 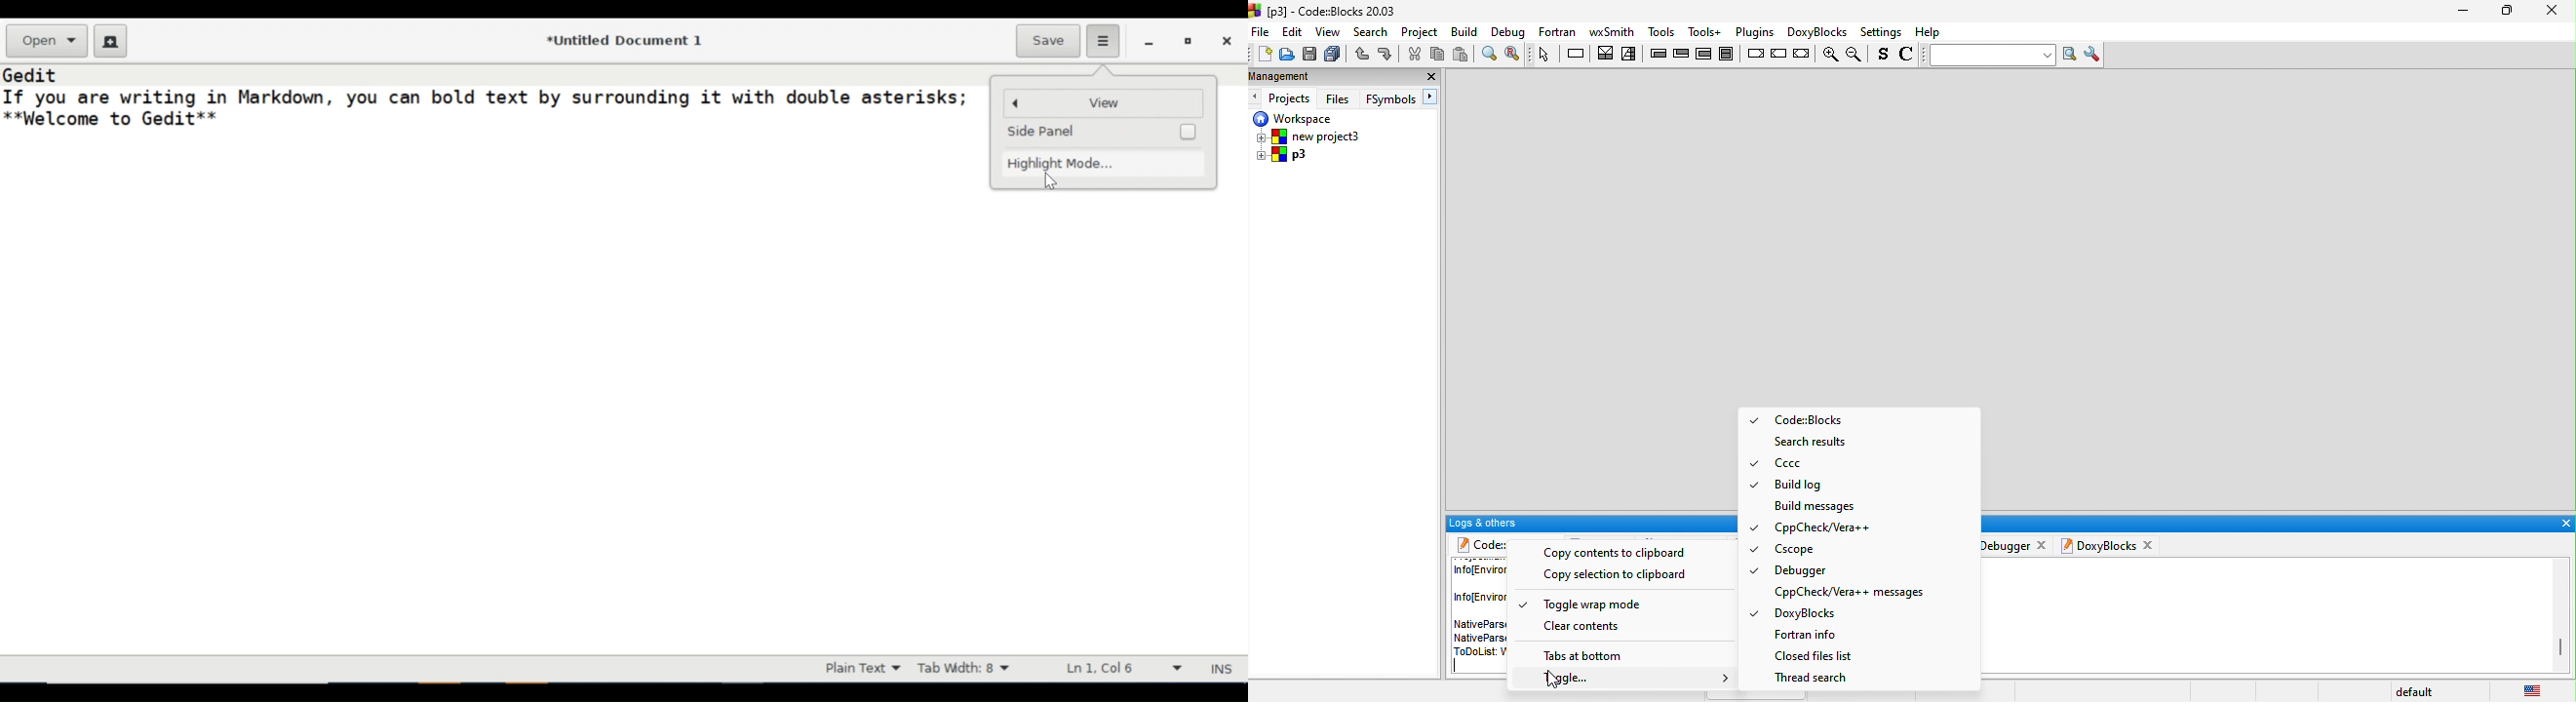 What do you see at coordinates (1884, 56) in the screenshot?
I see `toggle source` at bounding box center [1884, 56].